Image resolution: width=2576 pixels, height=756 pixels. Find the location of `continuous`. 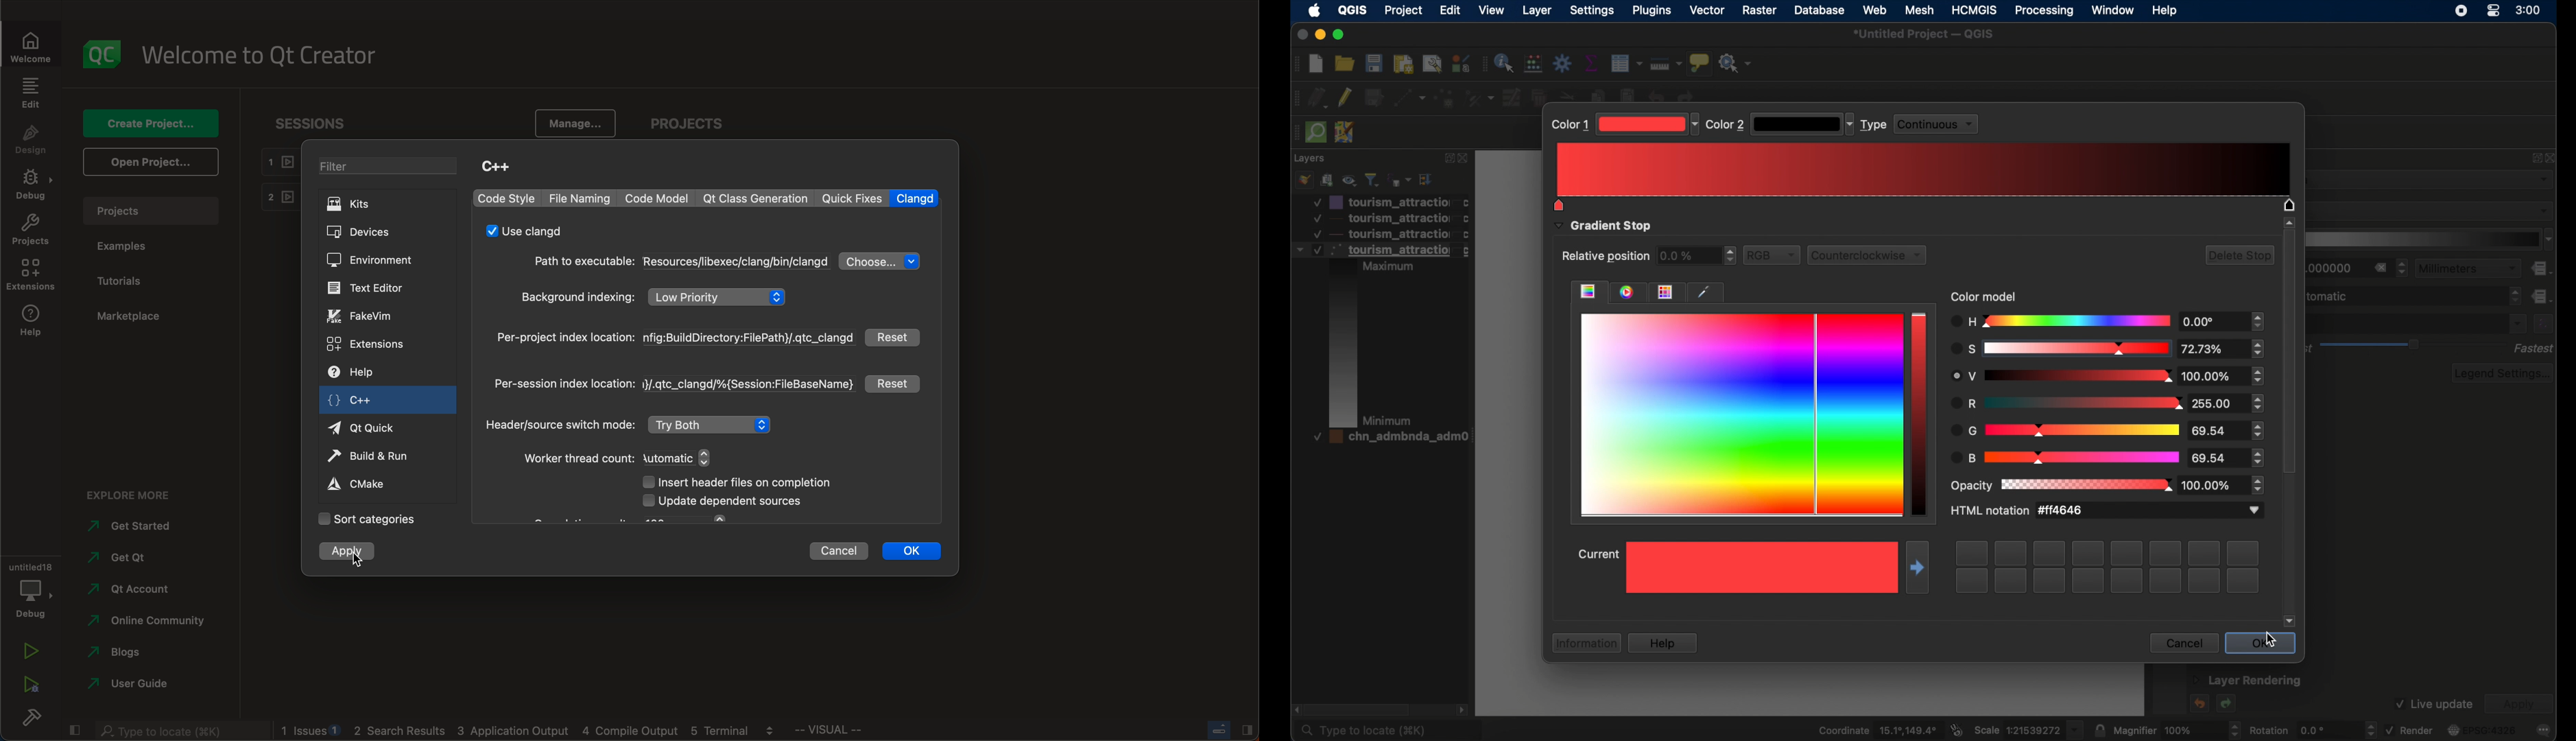

continuous is located at coordinates (1940, 124).